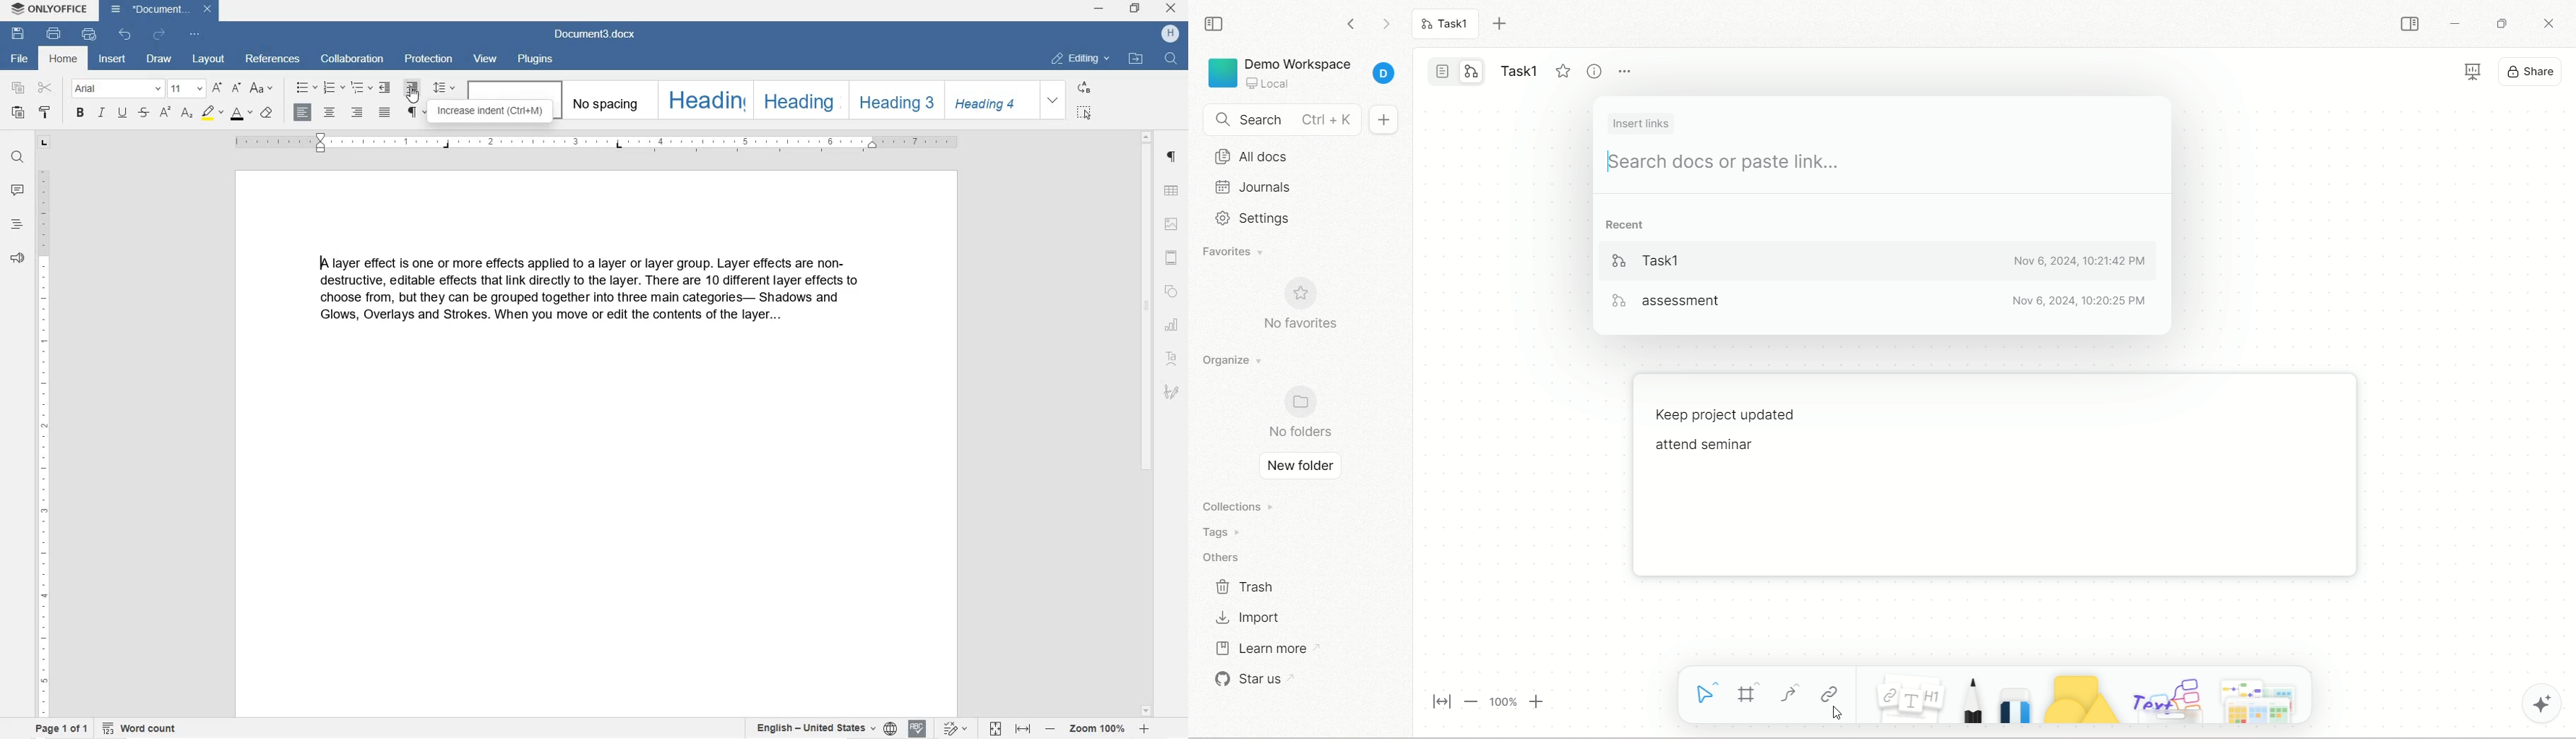 The width and height of the screenshot is (2576, 756). What do you see at coordinates (267, 113) in the screenshot?
I see `CLEAR STYLE` at bounding box center [267, 113].